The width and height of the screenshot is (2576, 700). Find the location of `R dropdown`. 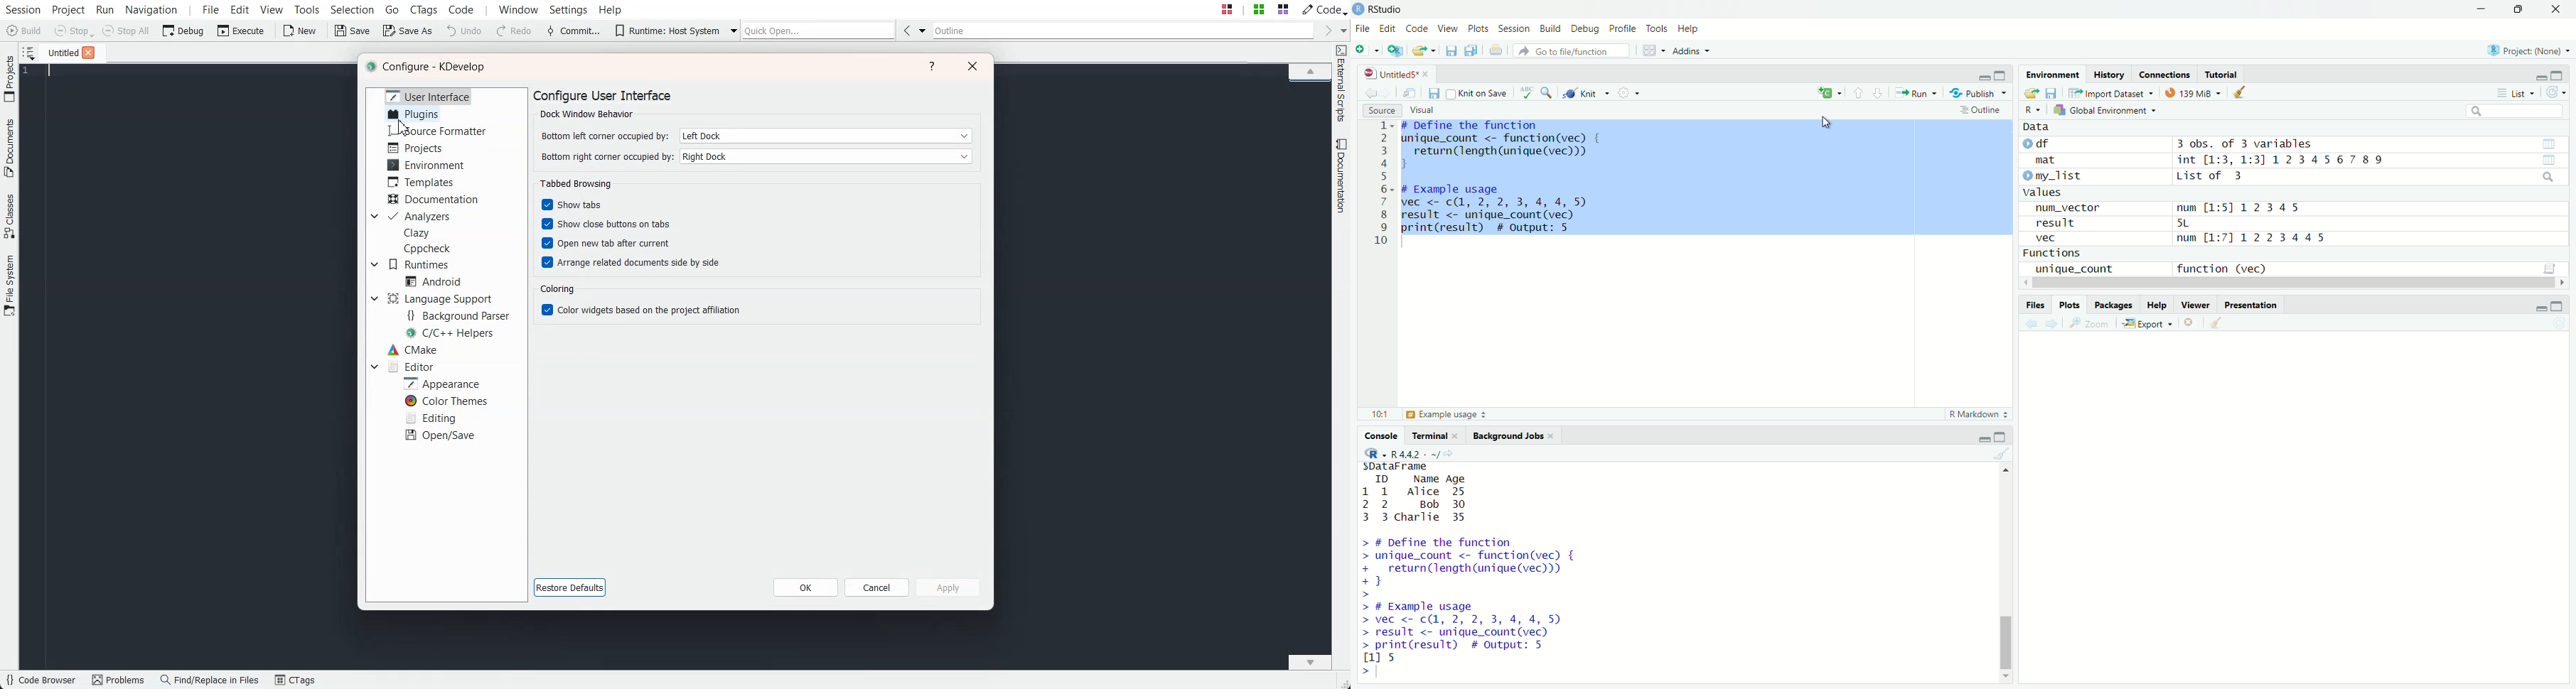

R dropdown is located at coordinates (2036, 107).